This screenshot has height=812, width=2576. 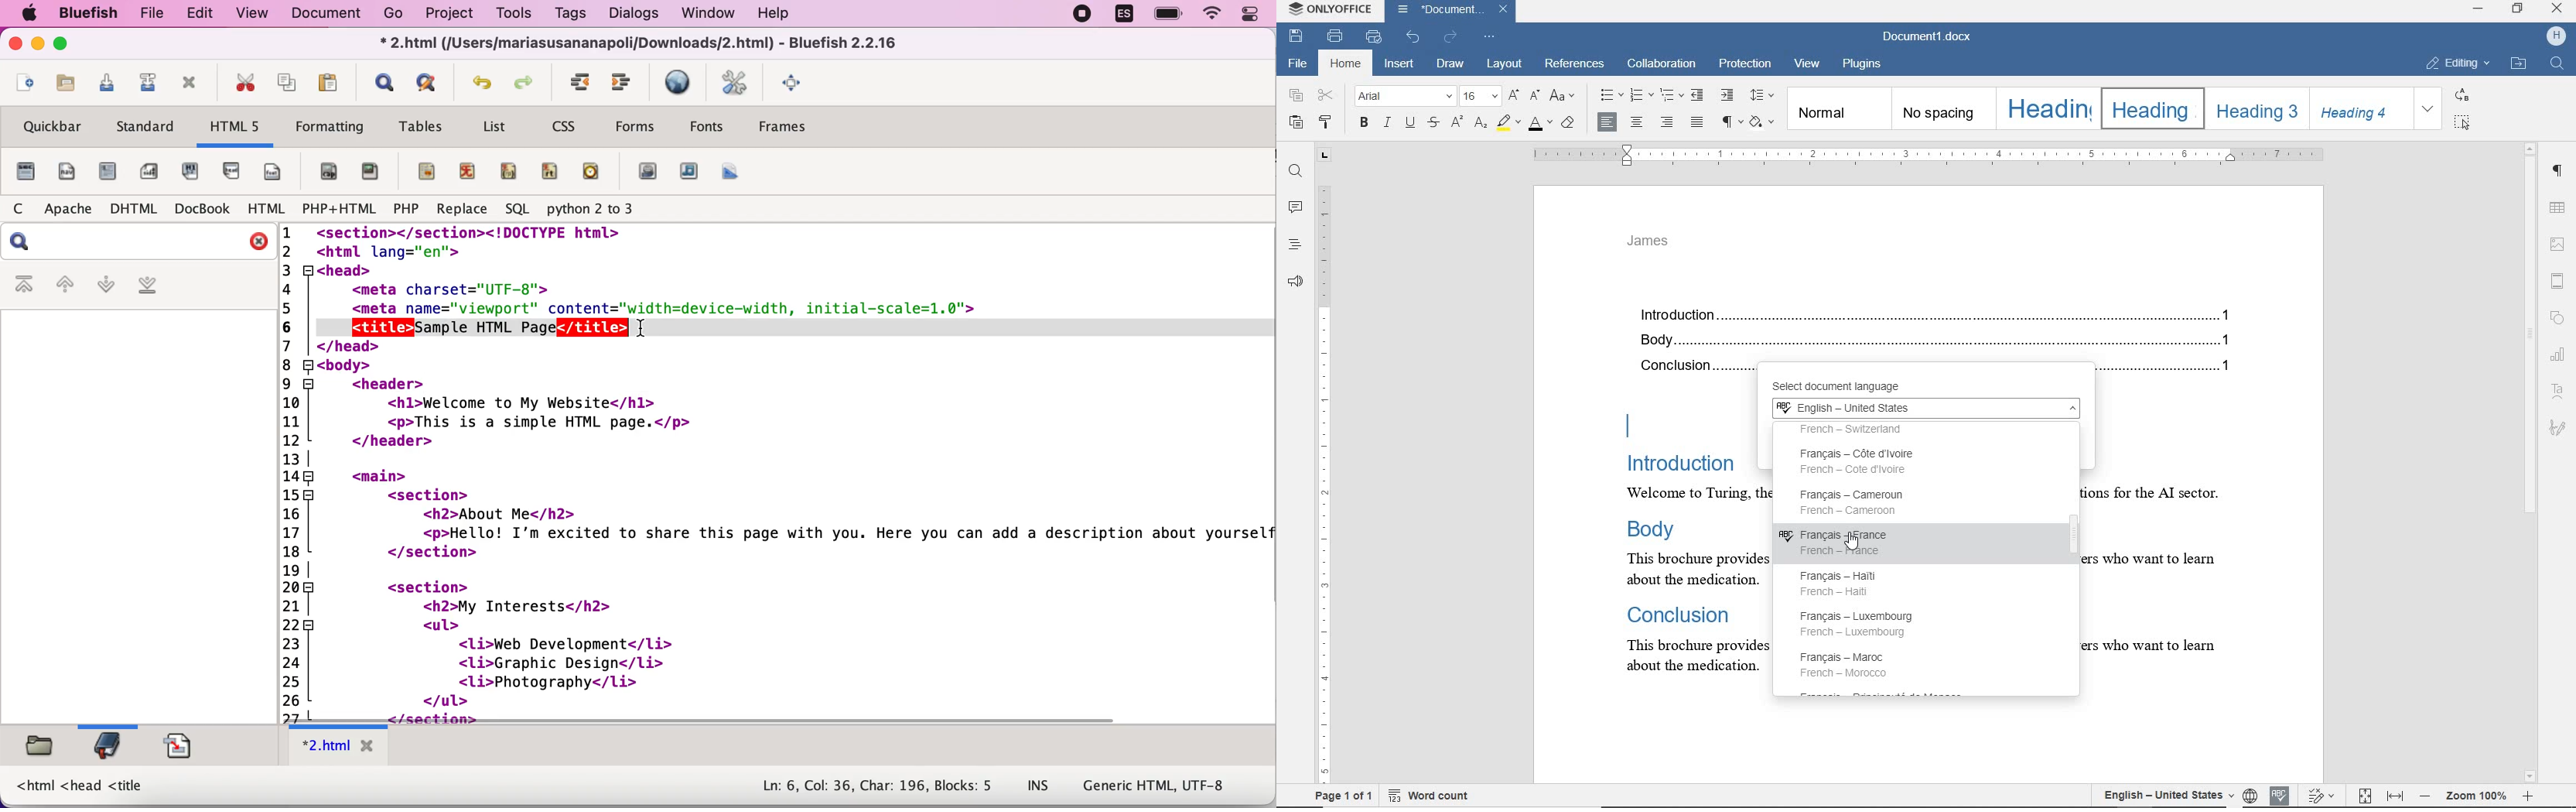 What do you see at coordinates (1636, 123) in the screenshot?
I see `align center` at bounding box center [1636, 123].